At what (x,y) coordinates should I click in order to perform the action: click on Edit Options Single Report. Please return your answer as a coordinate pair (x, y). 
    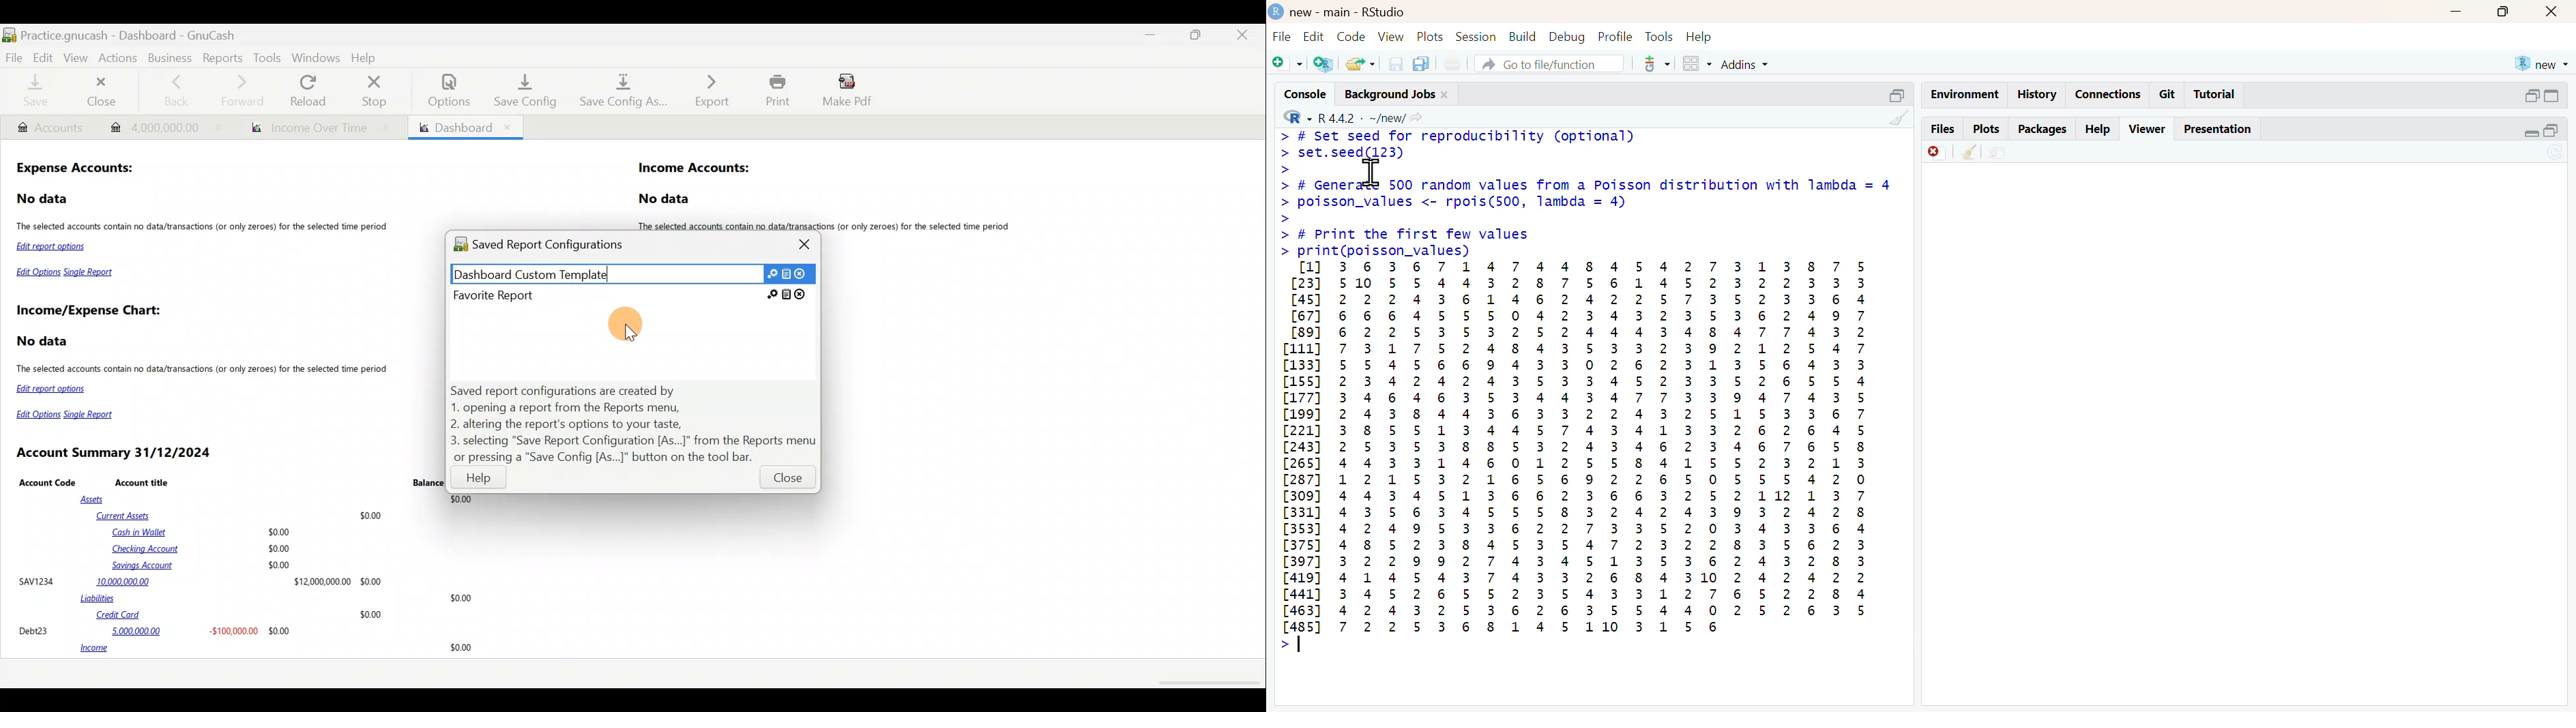
    Looking at the image, I should click on (66, 275).